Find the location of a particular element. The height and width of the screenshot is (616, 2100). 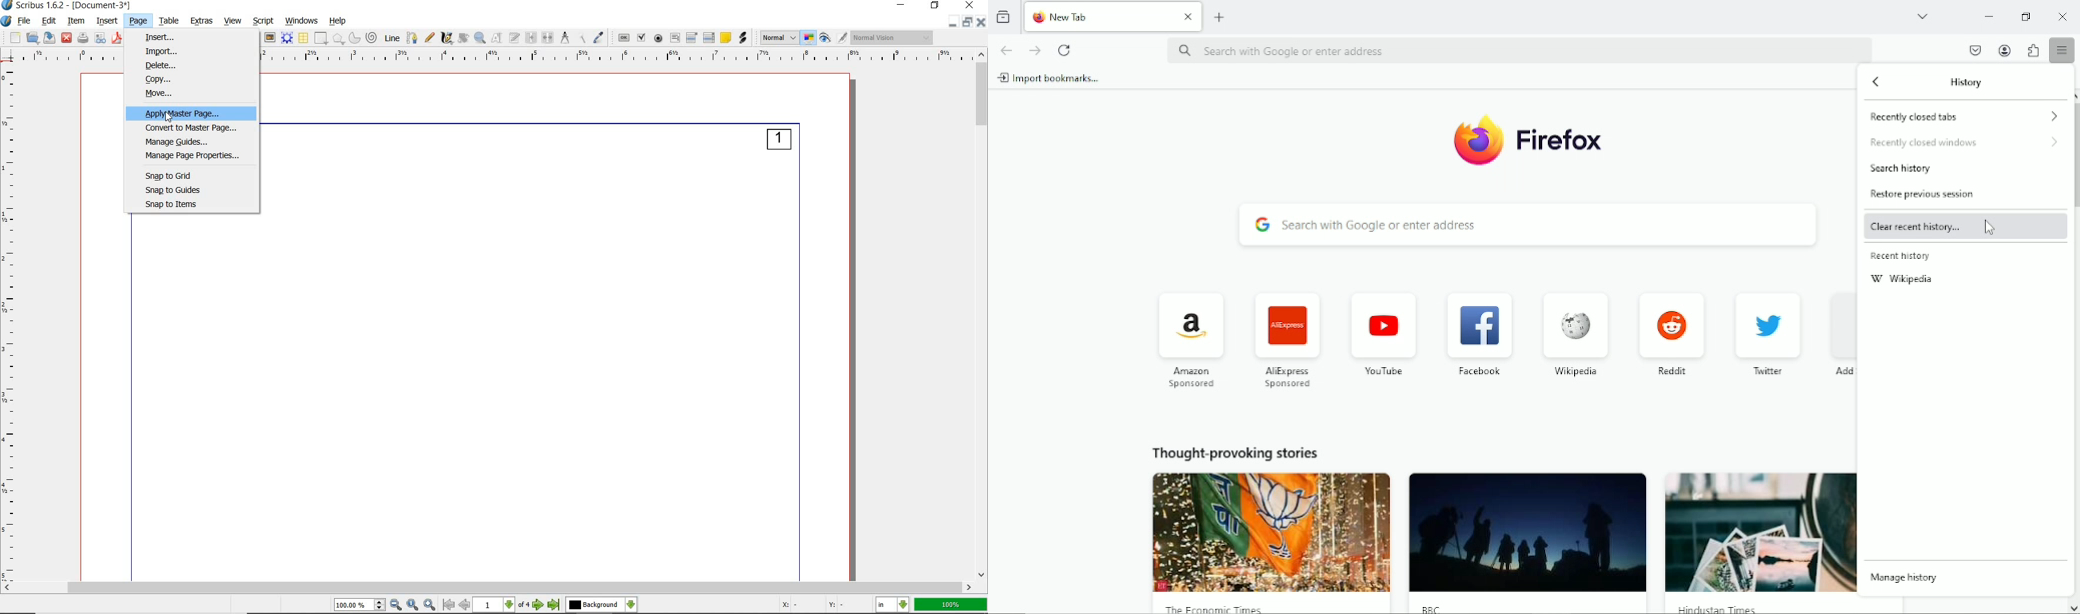

100% is located at coordinates (952, 605).